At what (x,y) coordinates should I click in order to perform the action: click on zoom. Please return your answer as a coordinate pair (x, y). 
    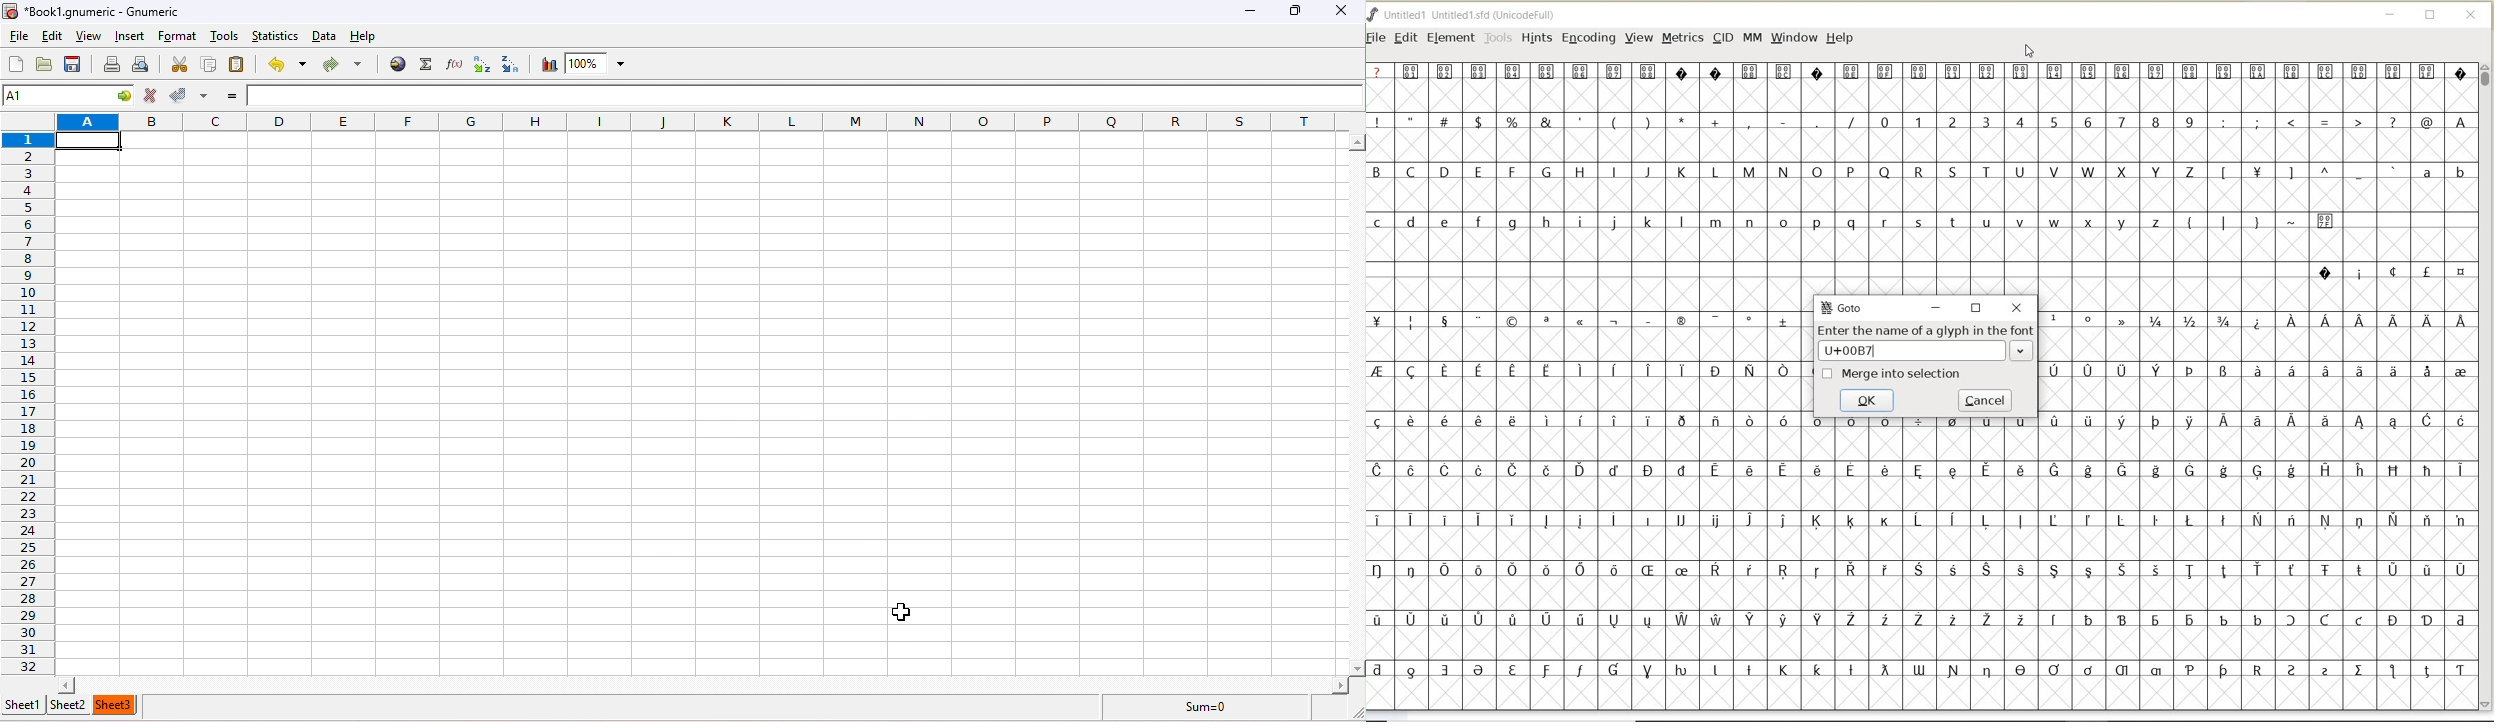
    Looking at the image, I should click on (602, 64).